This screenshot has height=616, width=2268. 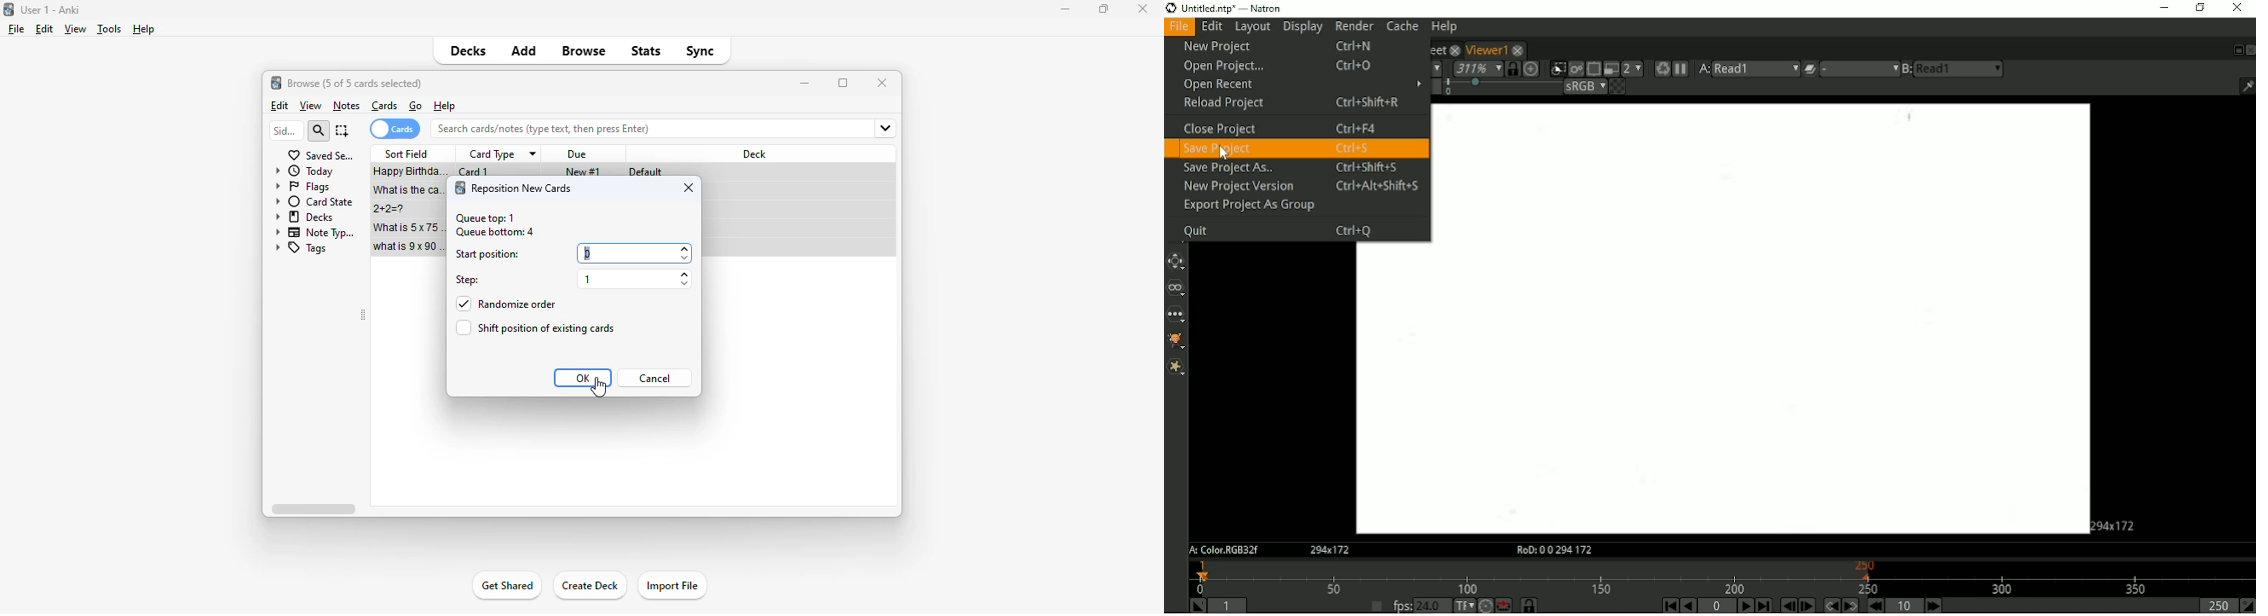 What do you see at coordinates (318, 131) in the screenshot?
I see `search` at bounding box center [318, 131].